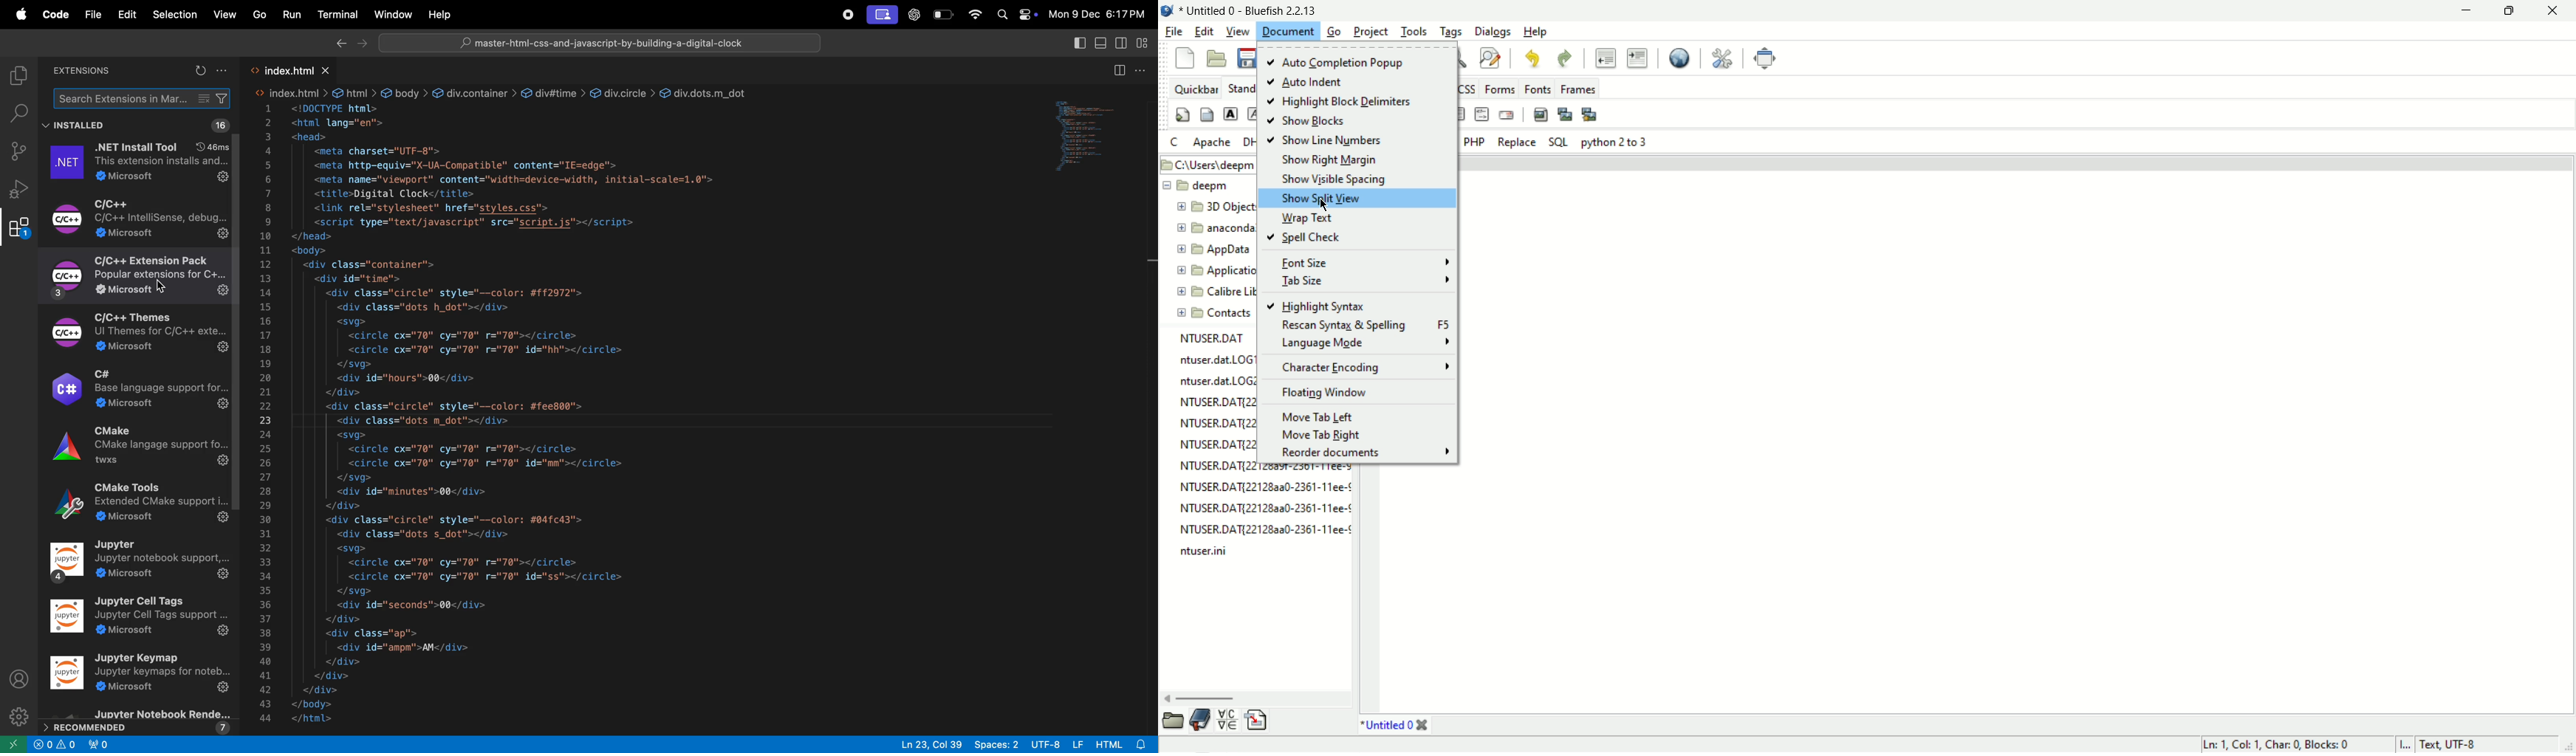  Describe the element at coordinates (12, 744) in the screenshot. I see `go back` at that location.